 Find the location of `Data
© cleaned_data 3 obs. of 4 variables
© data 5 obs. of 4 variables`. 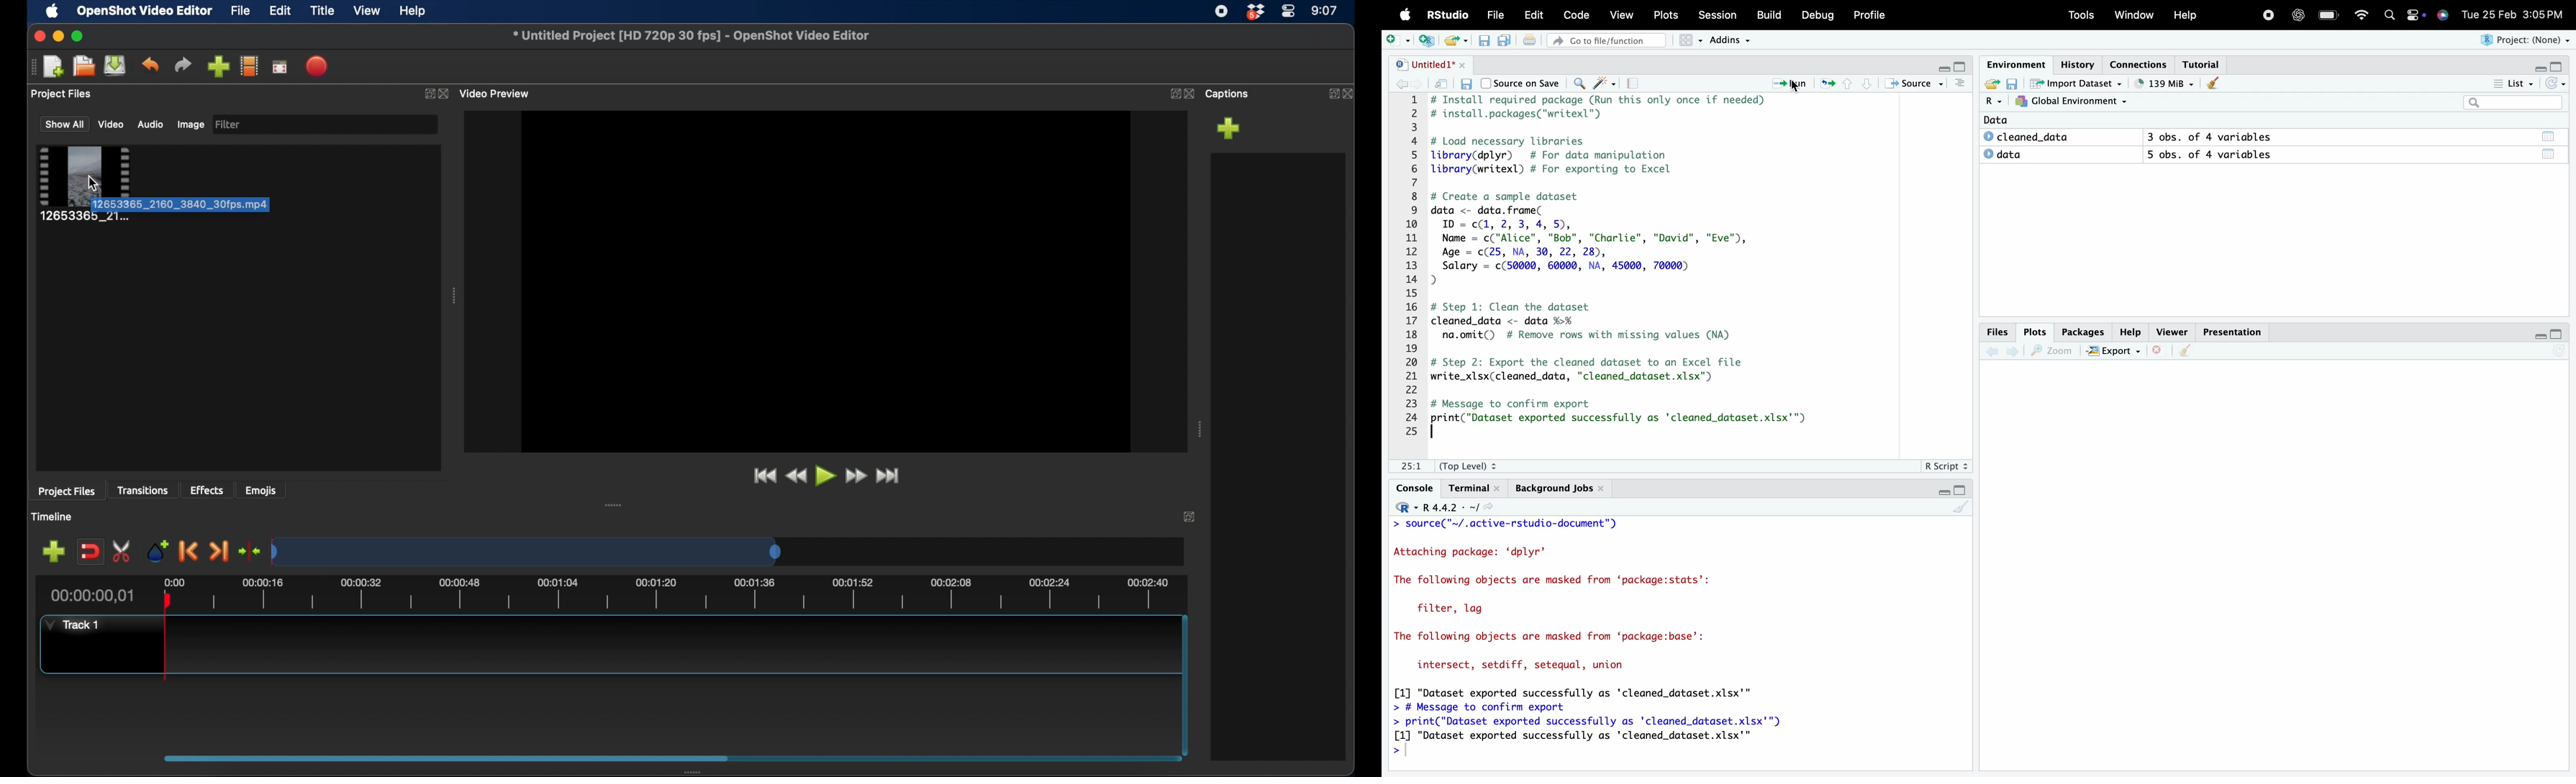

Data
© cleaned_data 3 obs. of 4 variables
© data 5 obs. of 4 variables is located at coordinates (2138, 140).